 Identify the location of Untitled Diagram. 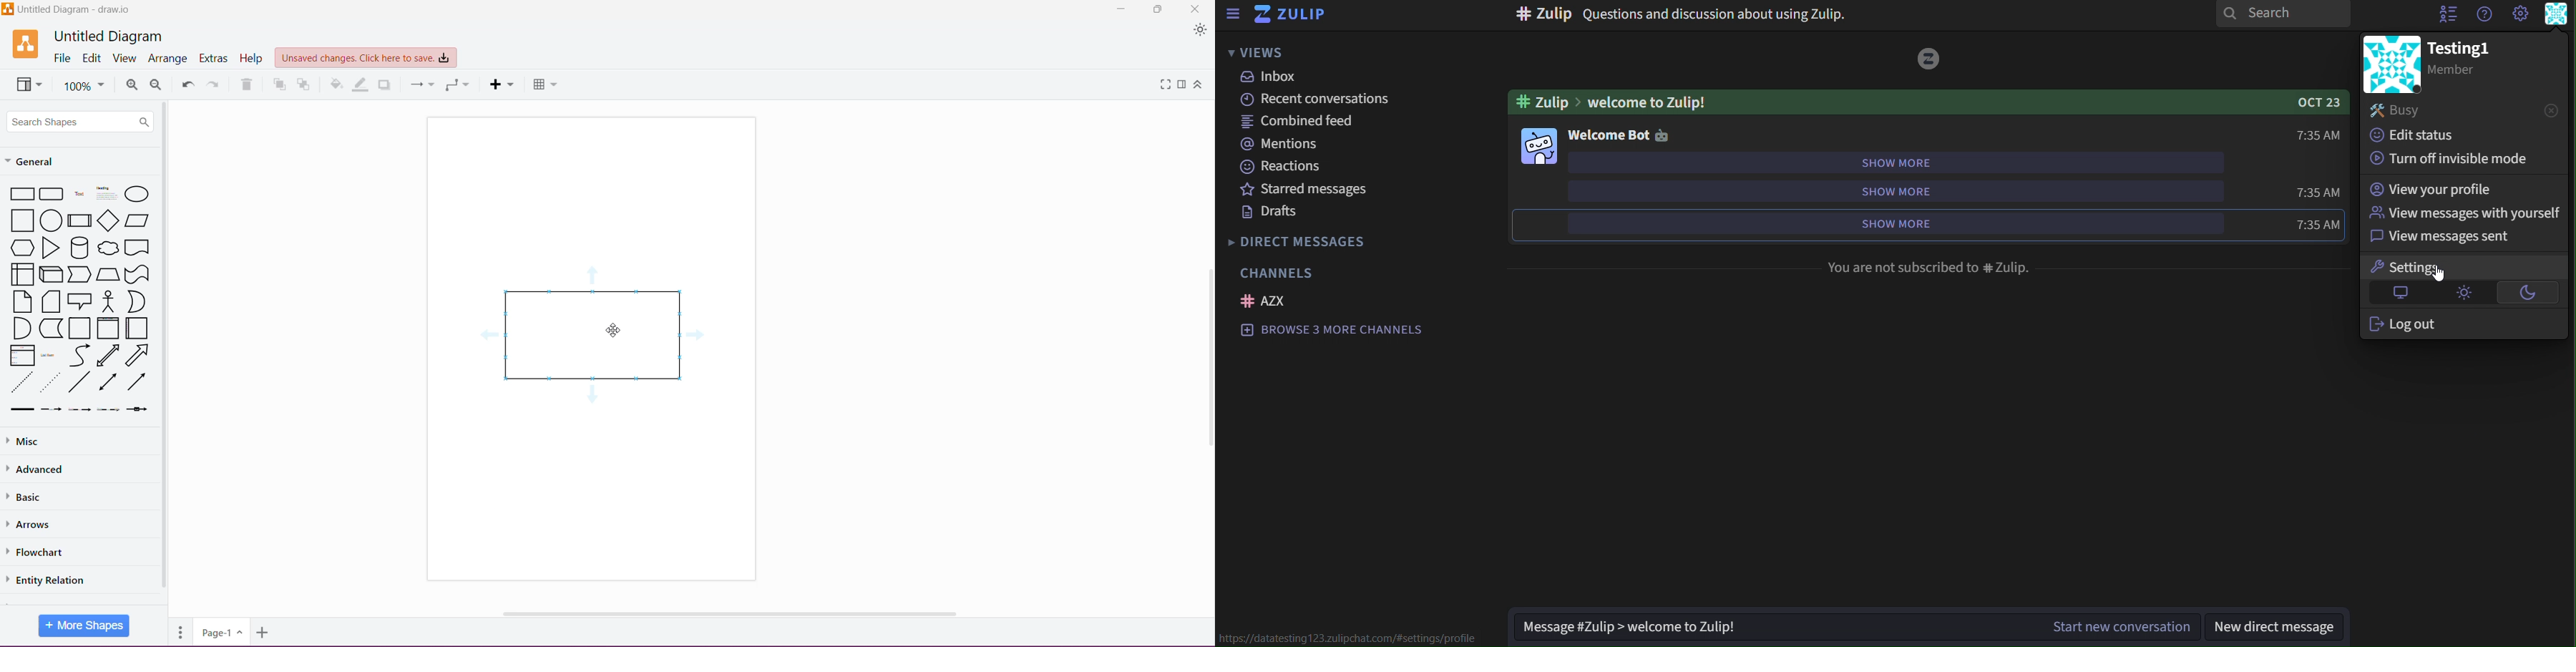
(110, 37).